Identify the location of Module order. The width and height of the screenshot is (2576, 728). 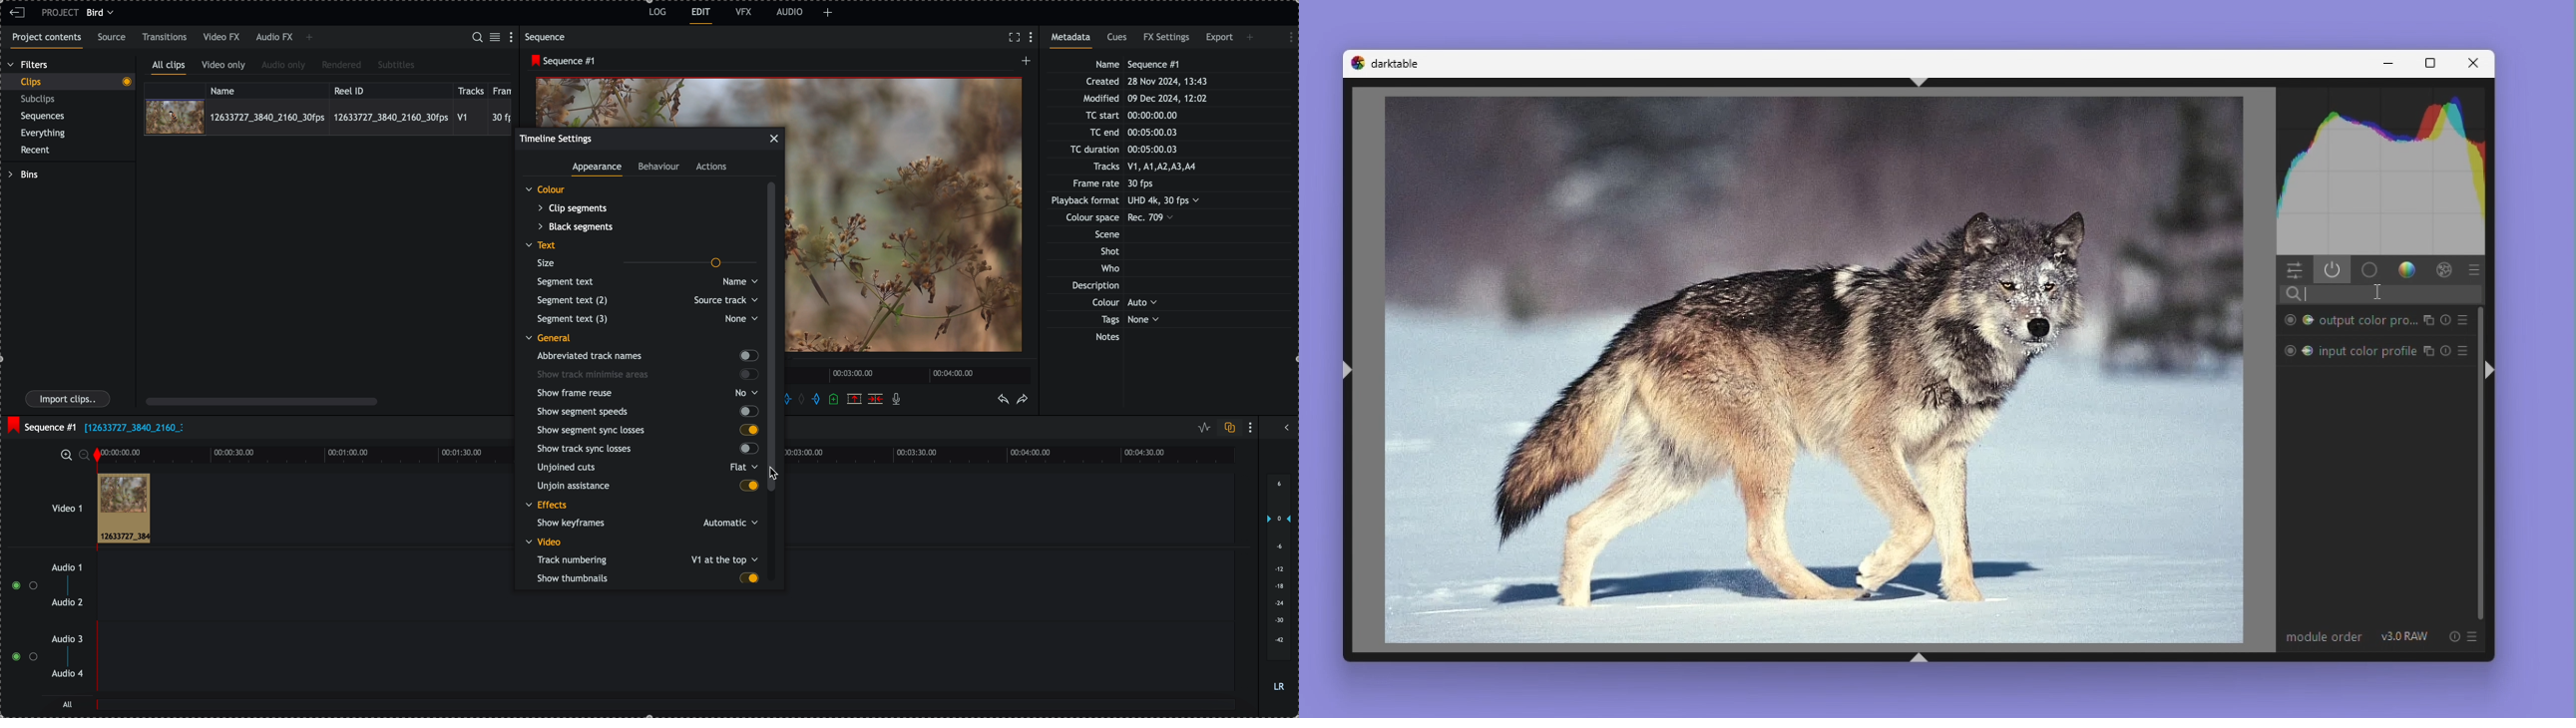
(2326, 636).